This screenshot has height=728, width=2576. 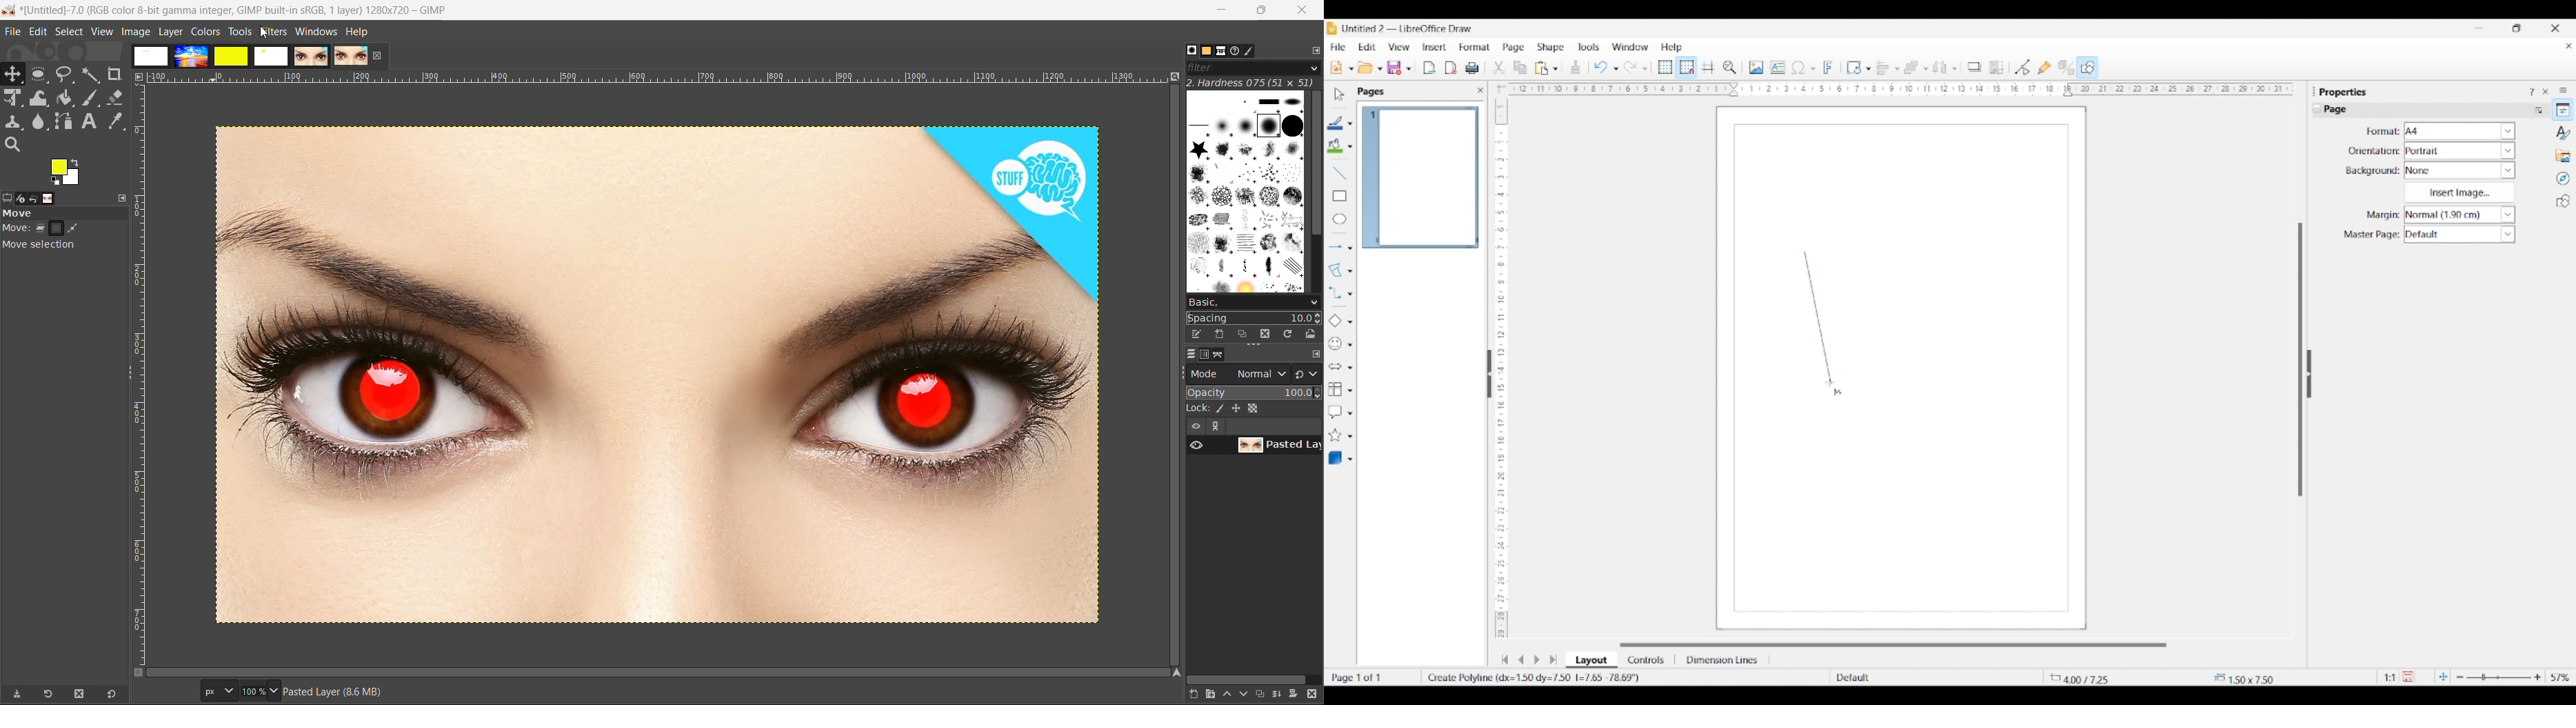 What do you see at coordinates (1336, 344) in the screenshot?
I see `Selected symbol` at bounding box center [1336, 344].